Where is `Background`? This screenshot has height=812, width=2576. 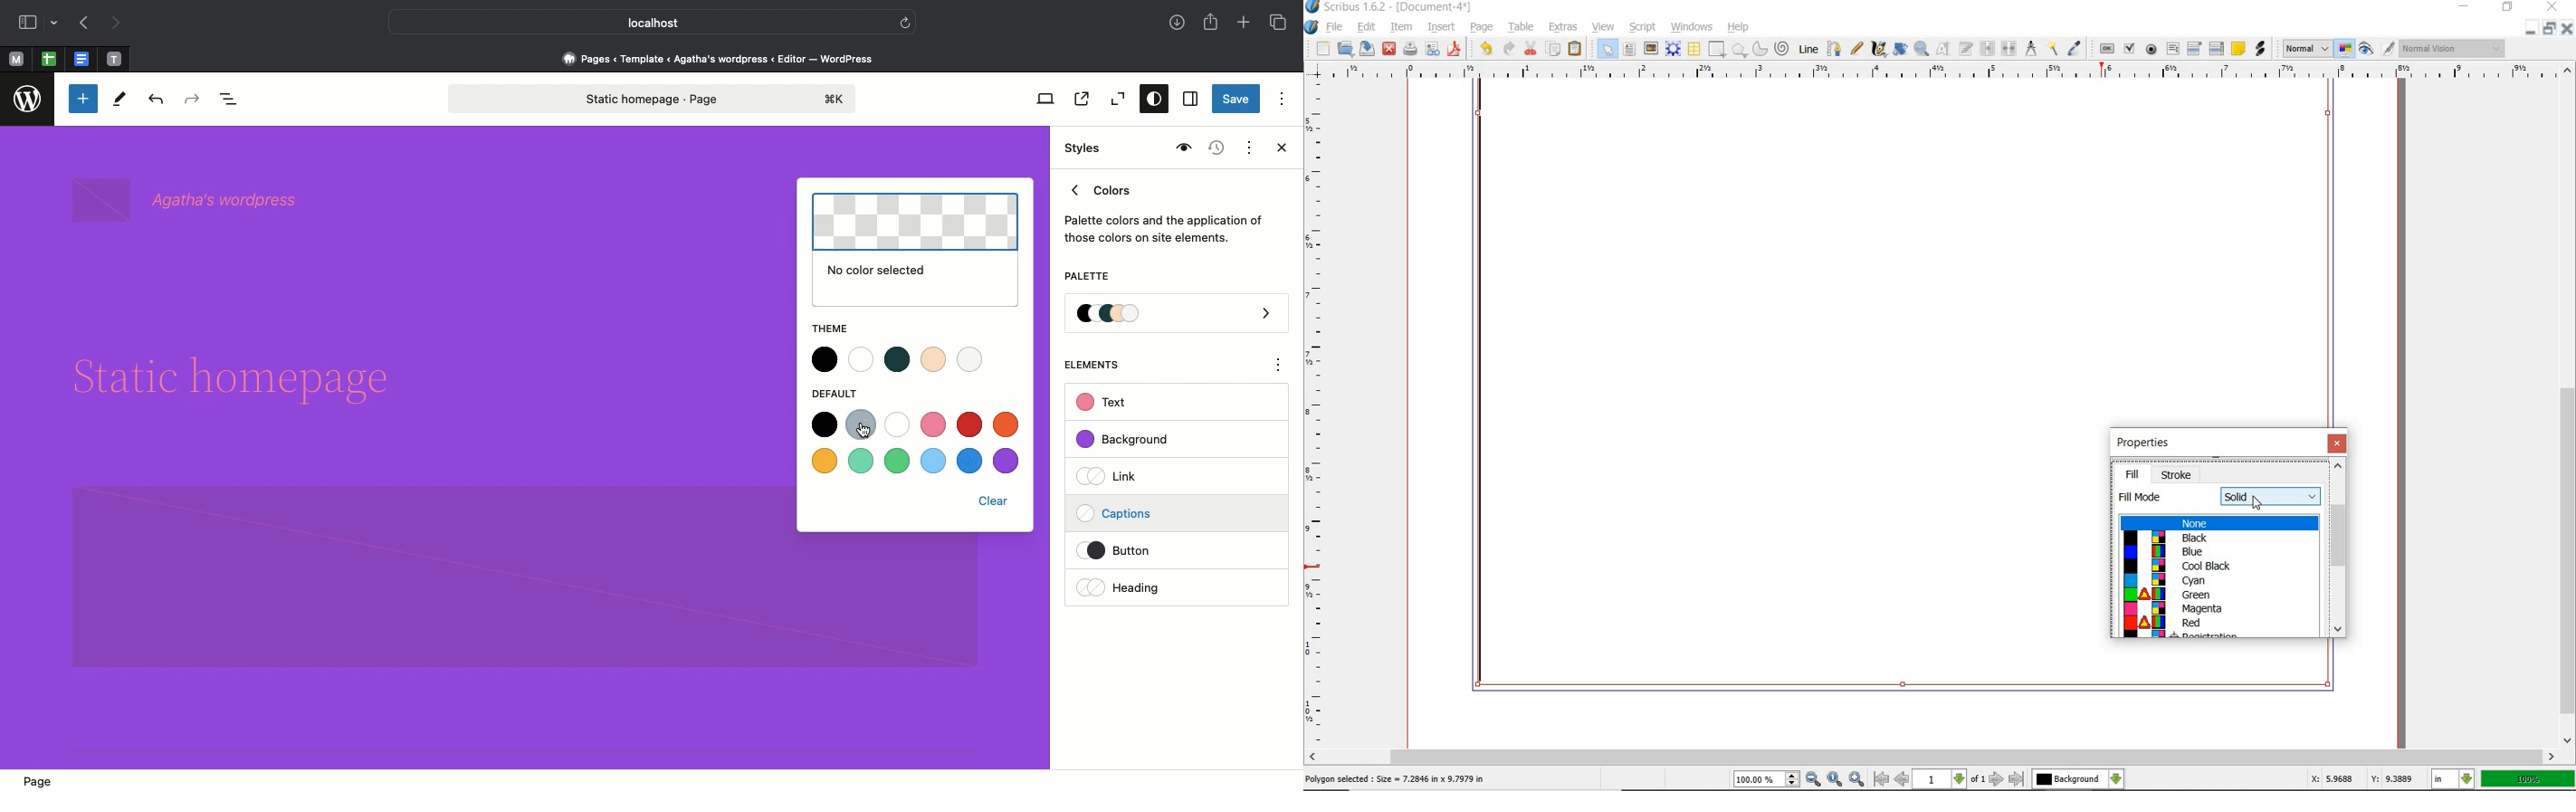 Background is located at coordinates (2079, 780).